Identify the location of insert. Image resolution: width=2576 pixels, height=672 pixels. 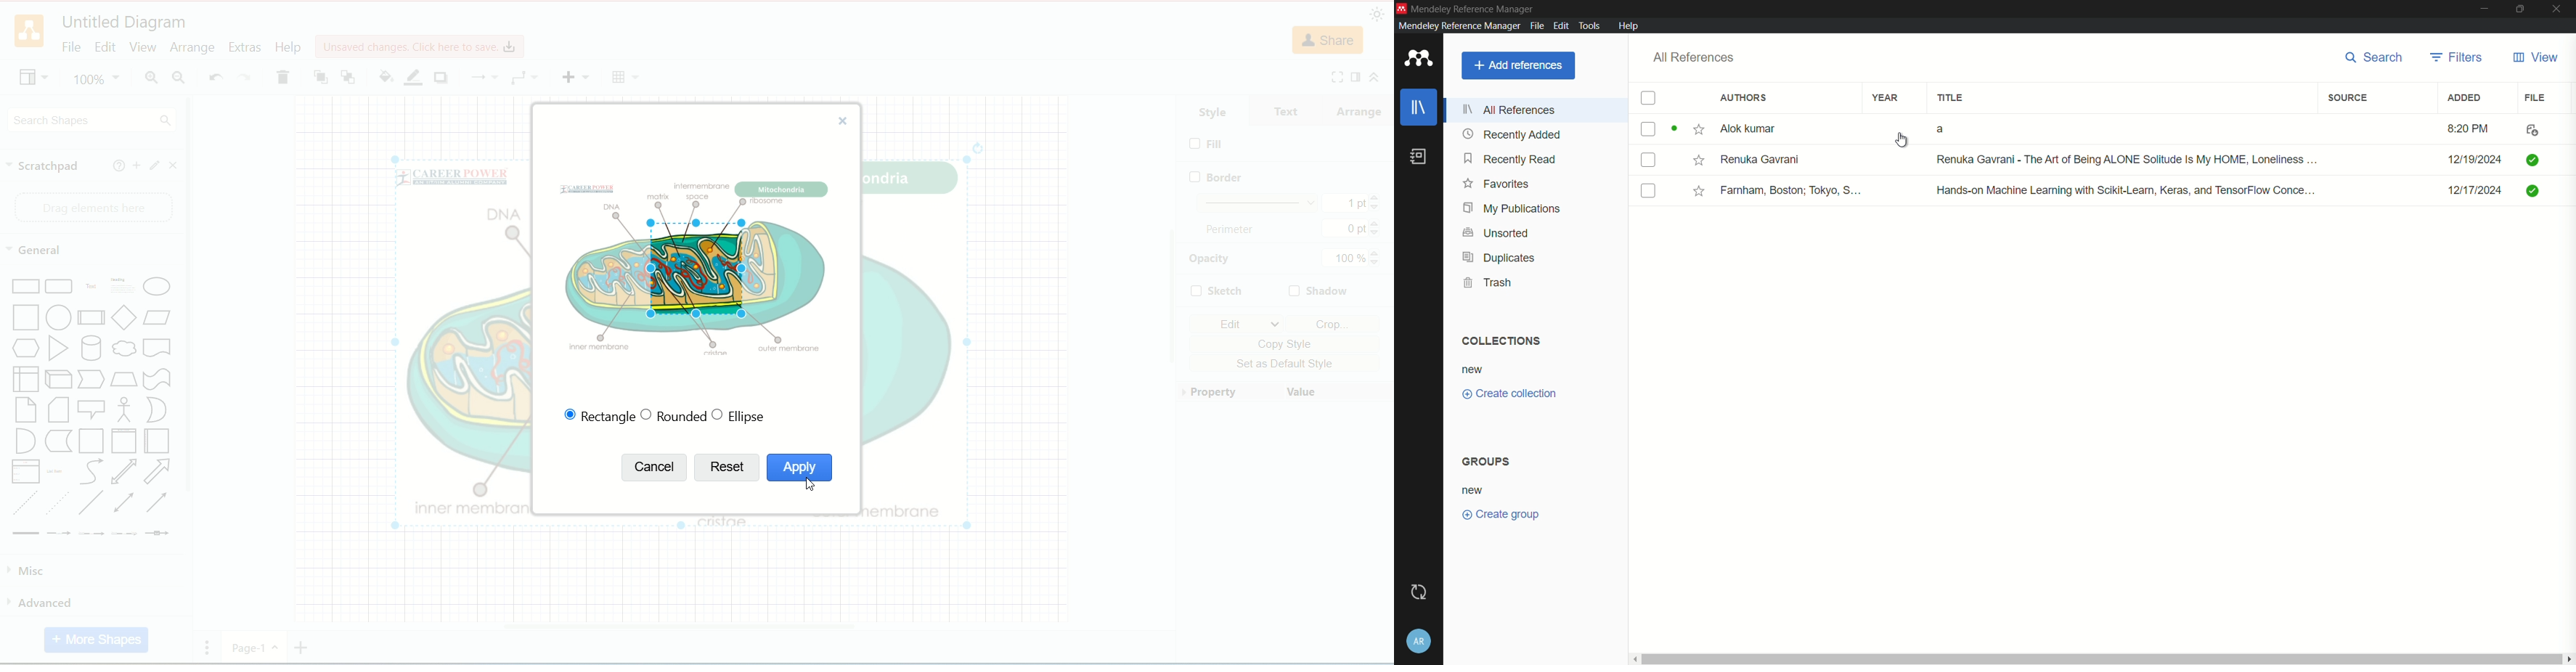
(576, 77).